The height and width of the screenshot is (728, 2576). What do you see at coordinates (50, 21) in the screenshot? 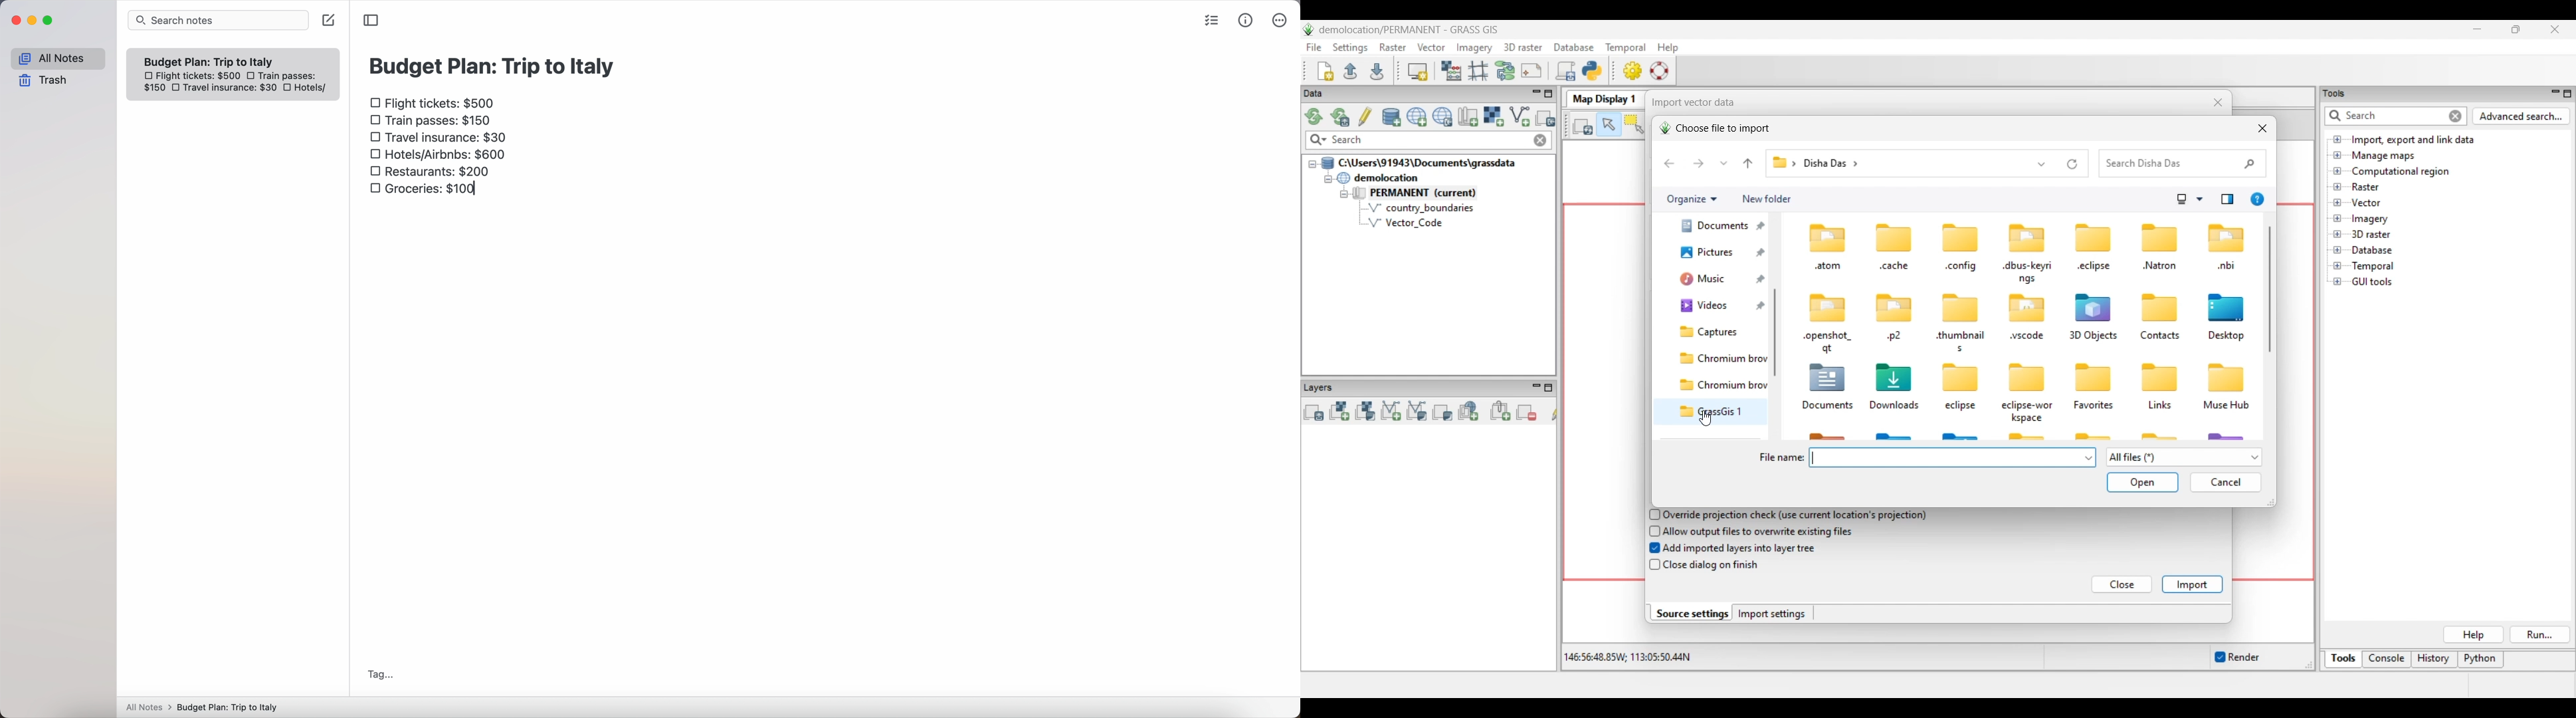
I see `maximize` at bounding box center [50, 21].